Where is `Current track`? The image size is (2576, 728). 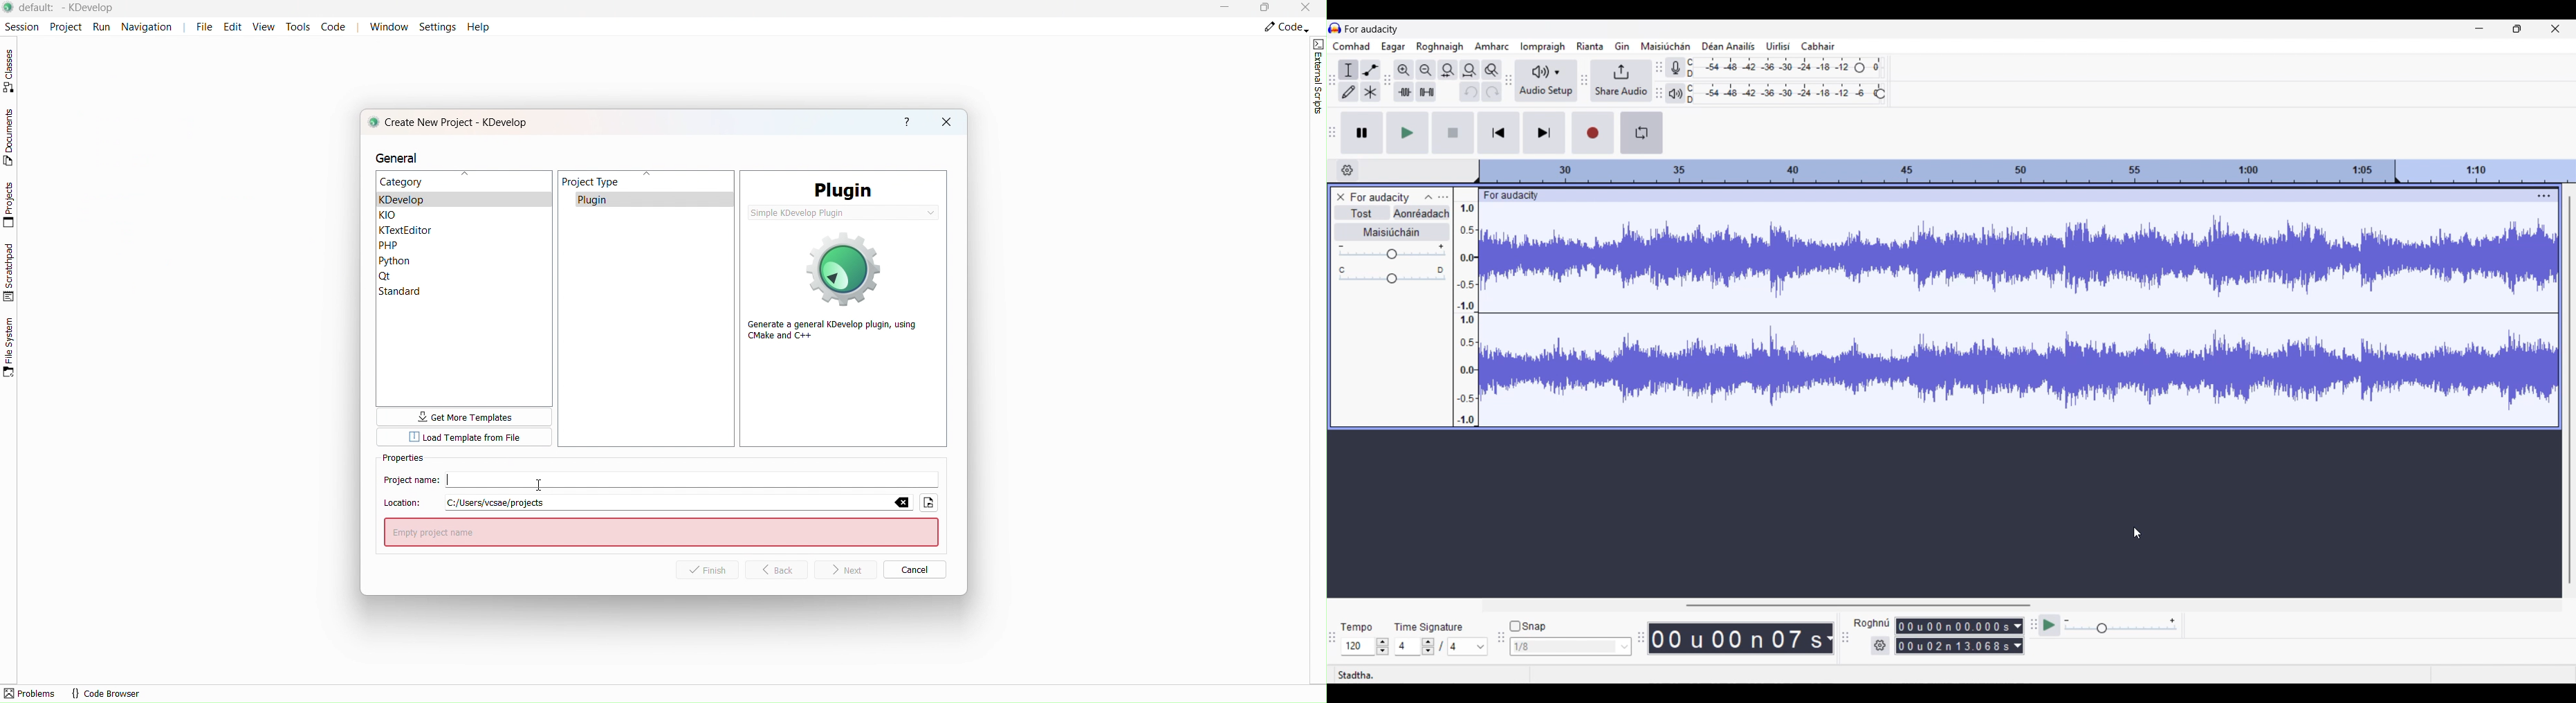 Current track is located at coordinates (2007, 315).